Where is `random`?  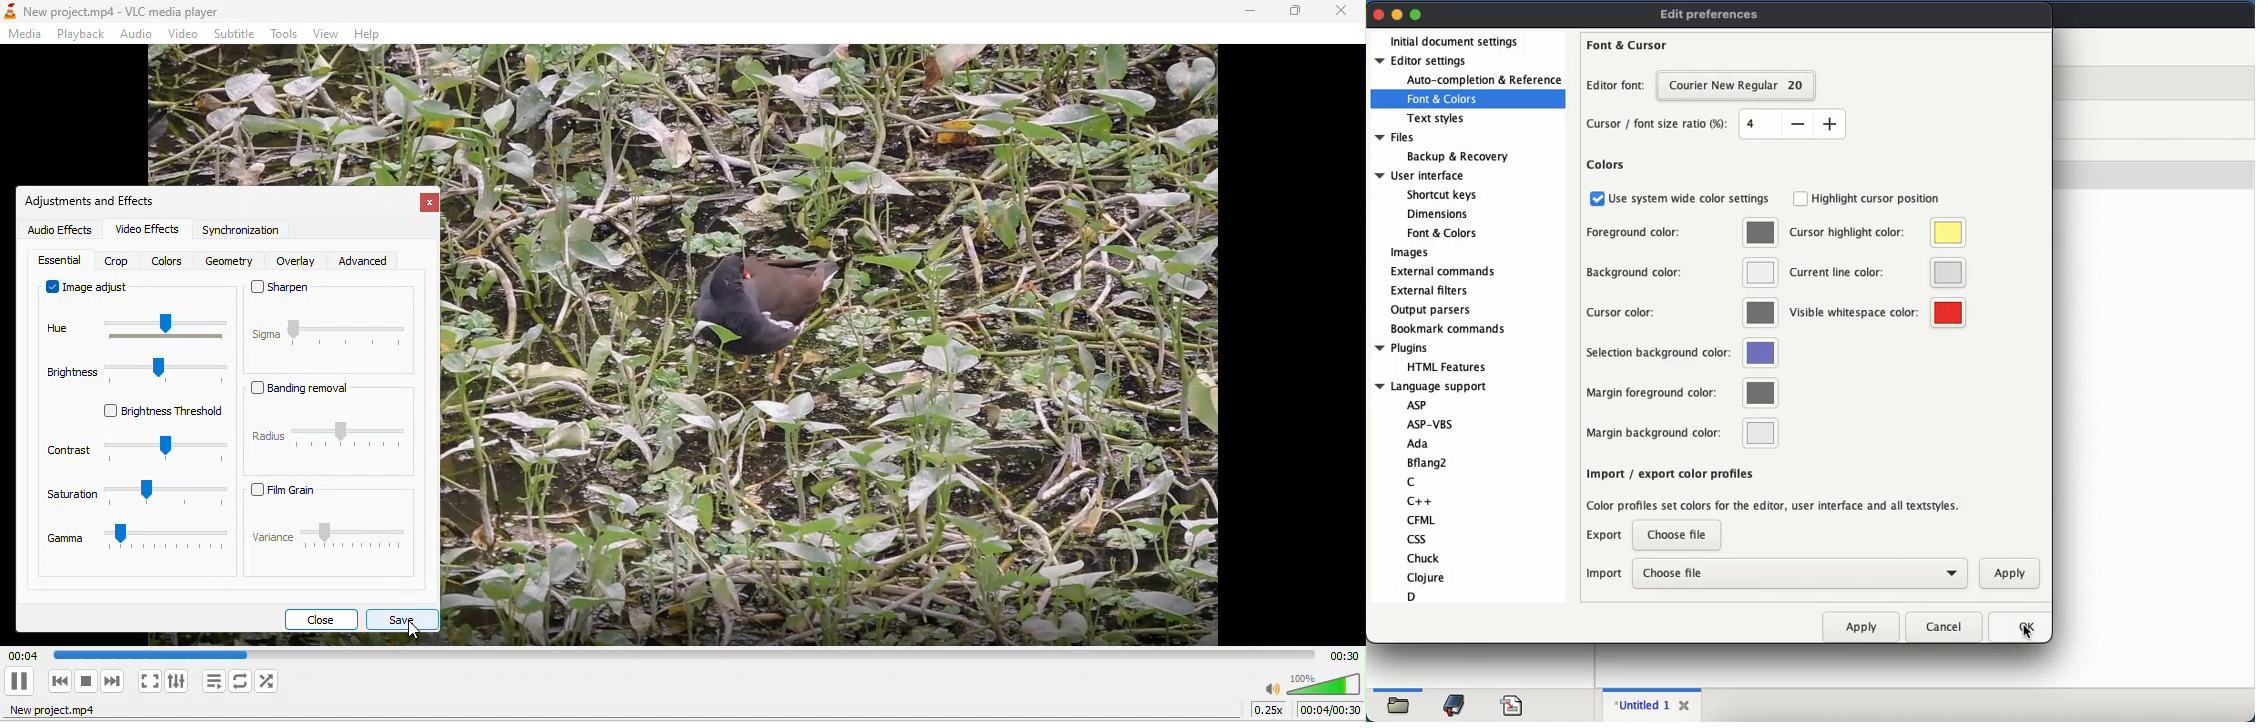 random is located at coordinates (274, 683).